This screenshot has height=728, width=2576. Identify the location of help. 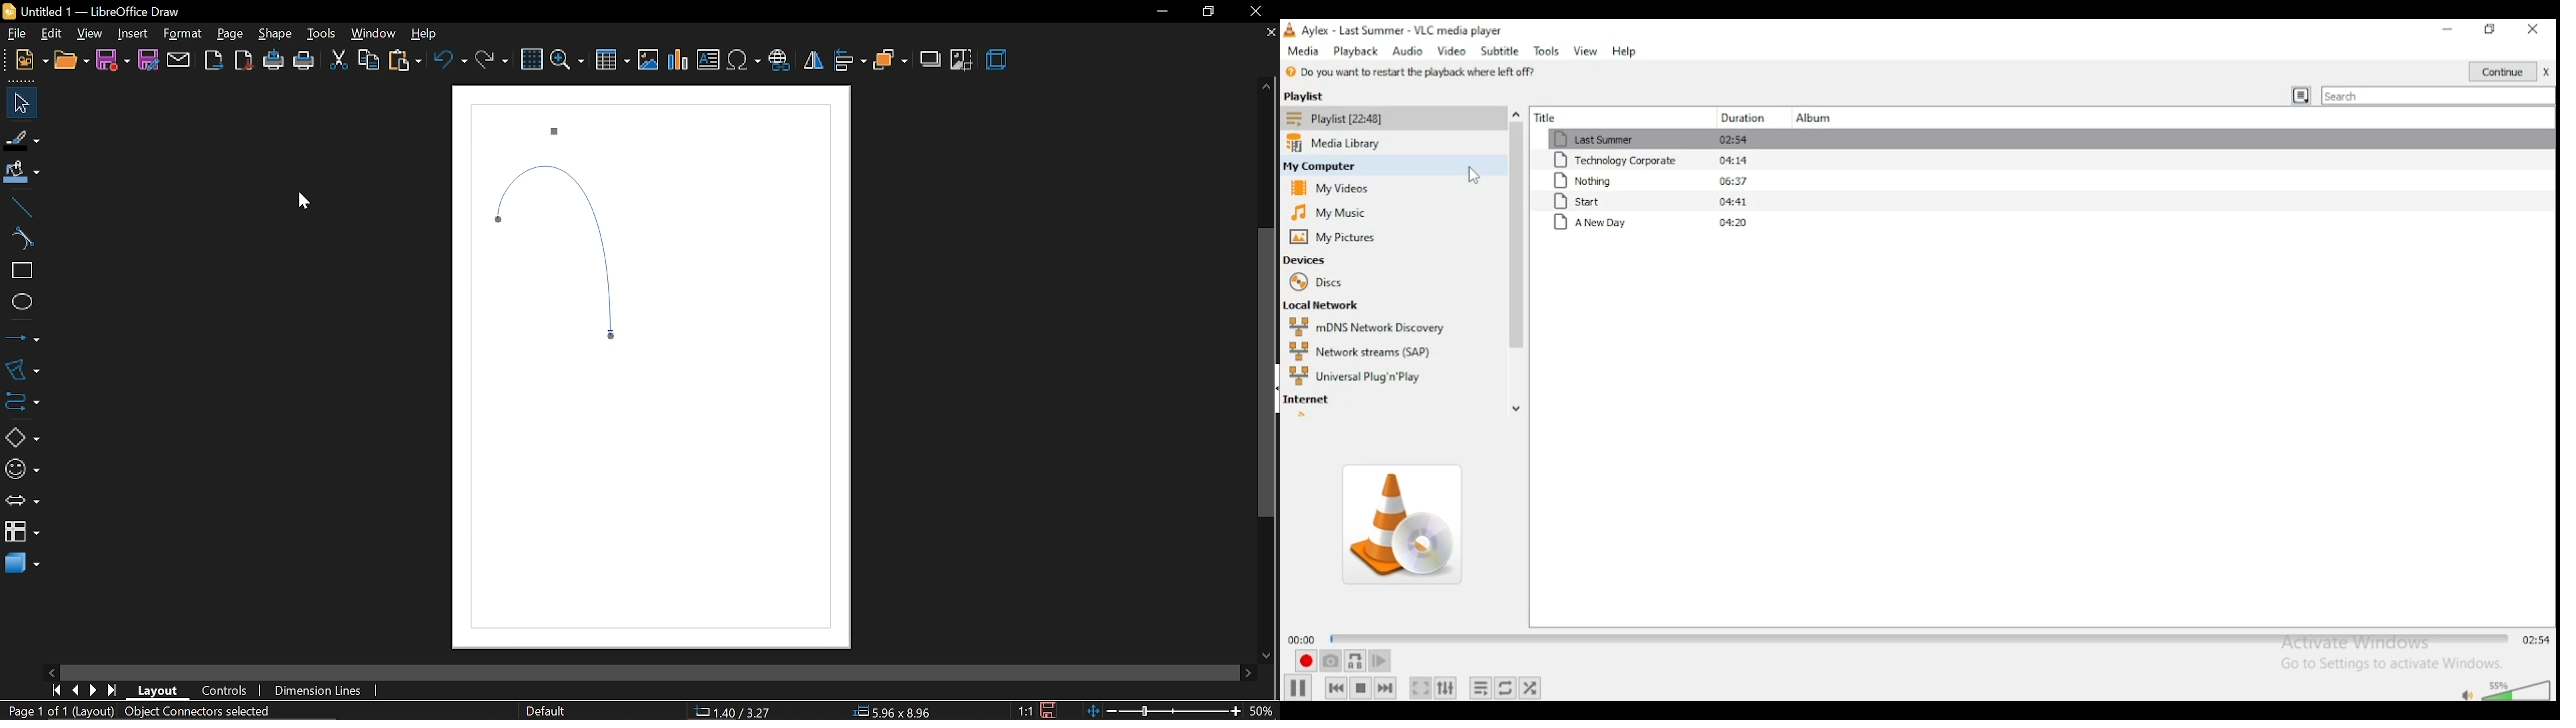
(1626, 51).